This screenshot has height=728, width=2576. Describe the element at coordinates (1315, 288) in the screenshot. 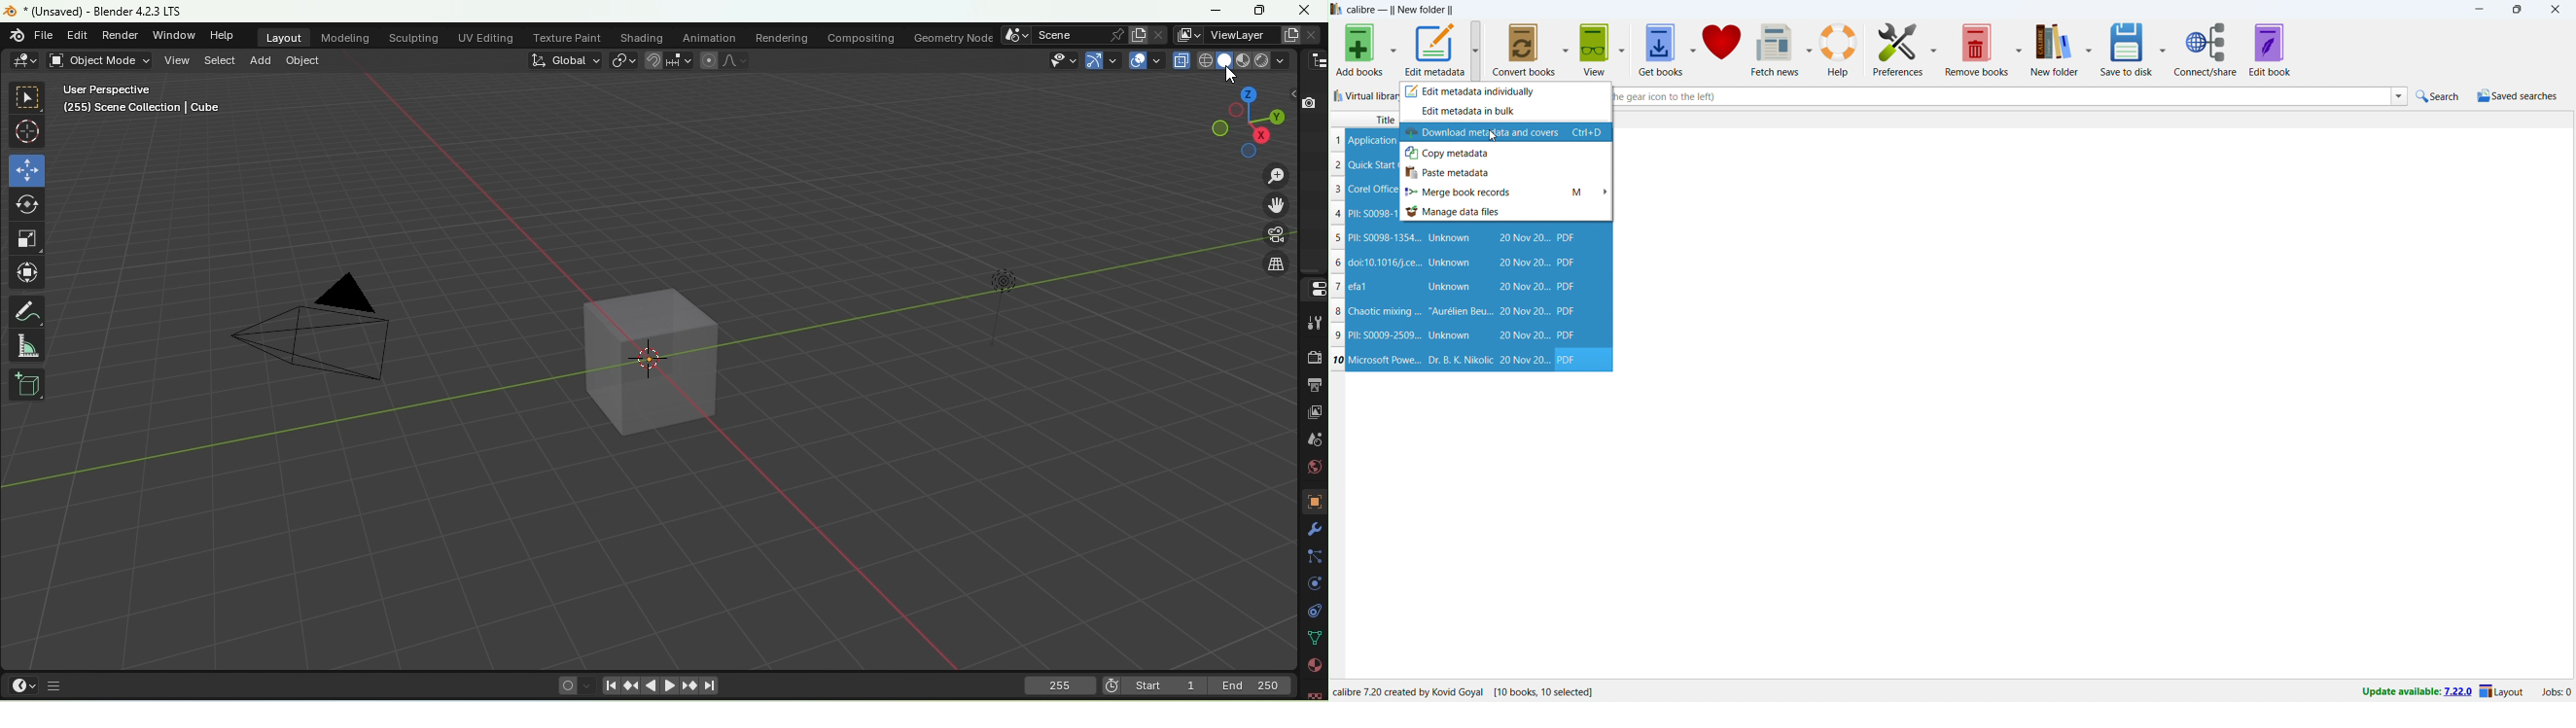

I see `Editor type` at that location.